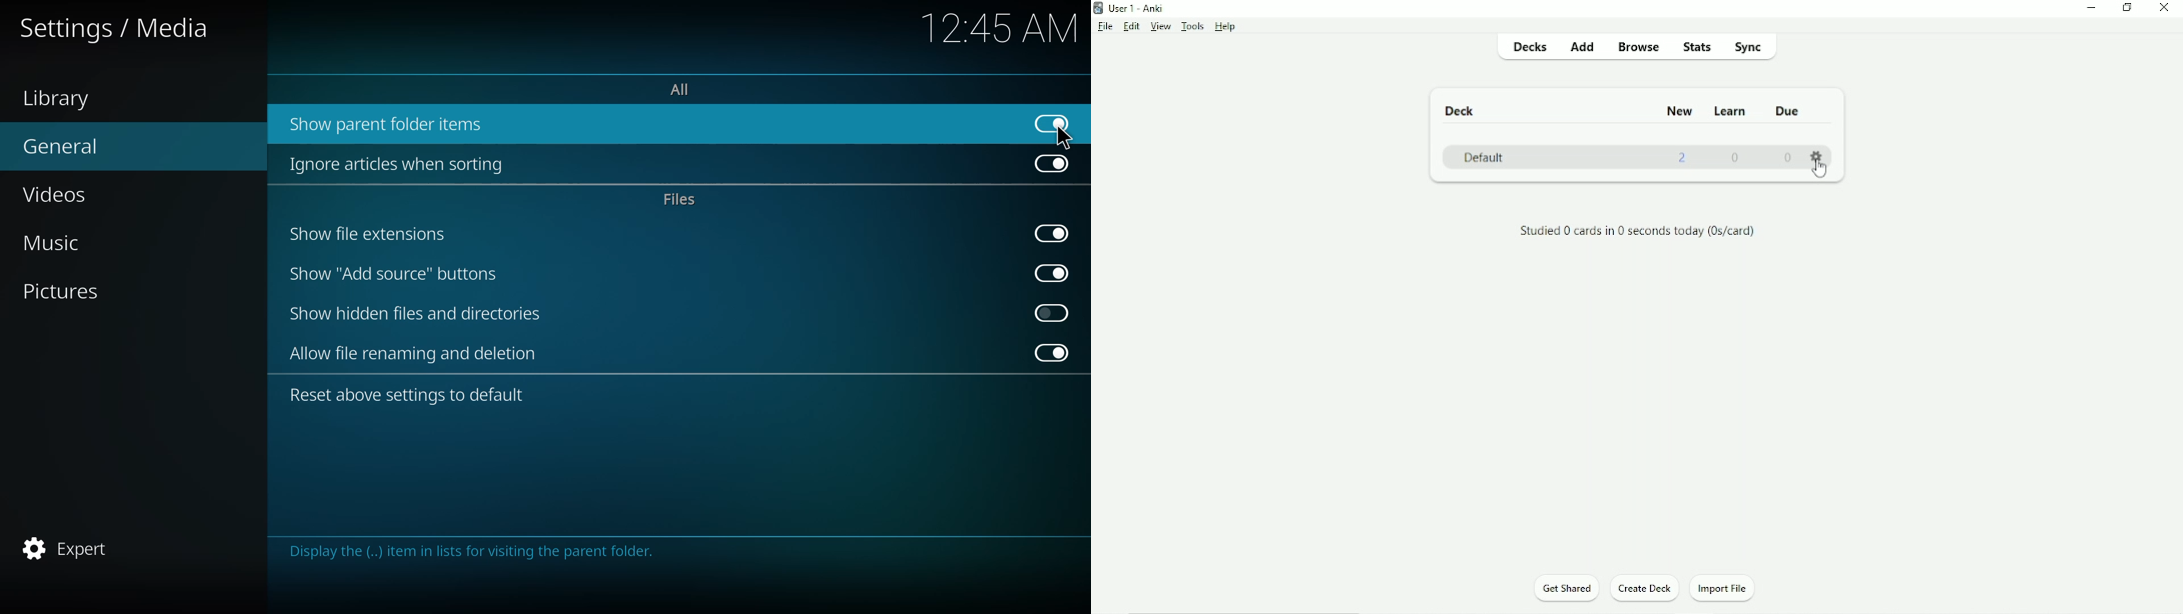 The width and height of the screenshot is (2184, 616). I want to click on Import File, so click(1731, 588).